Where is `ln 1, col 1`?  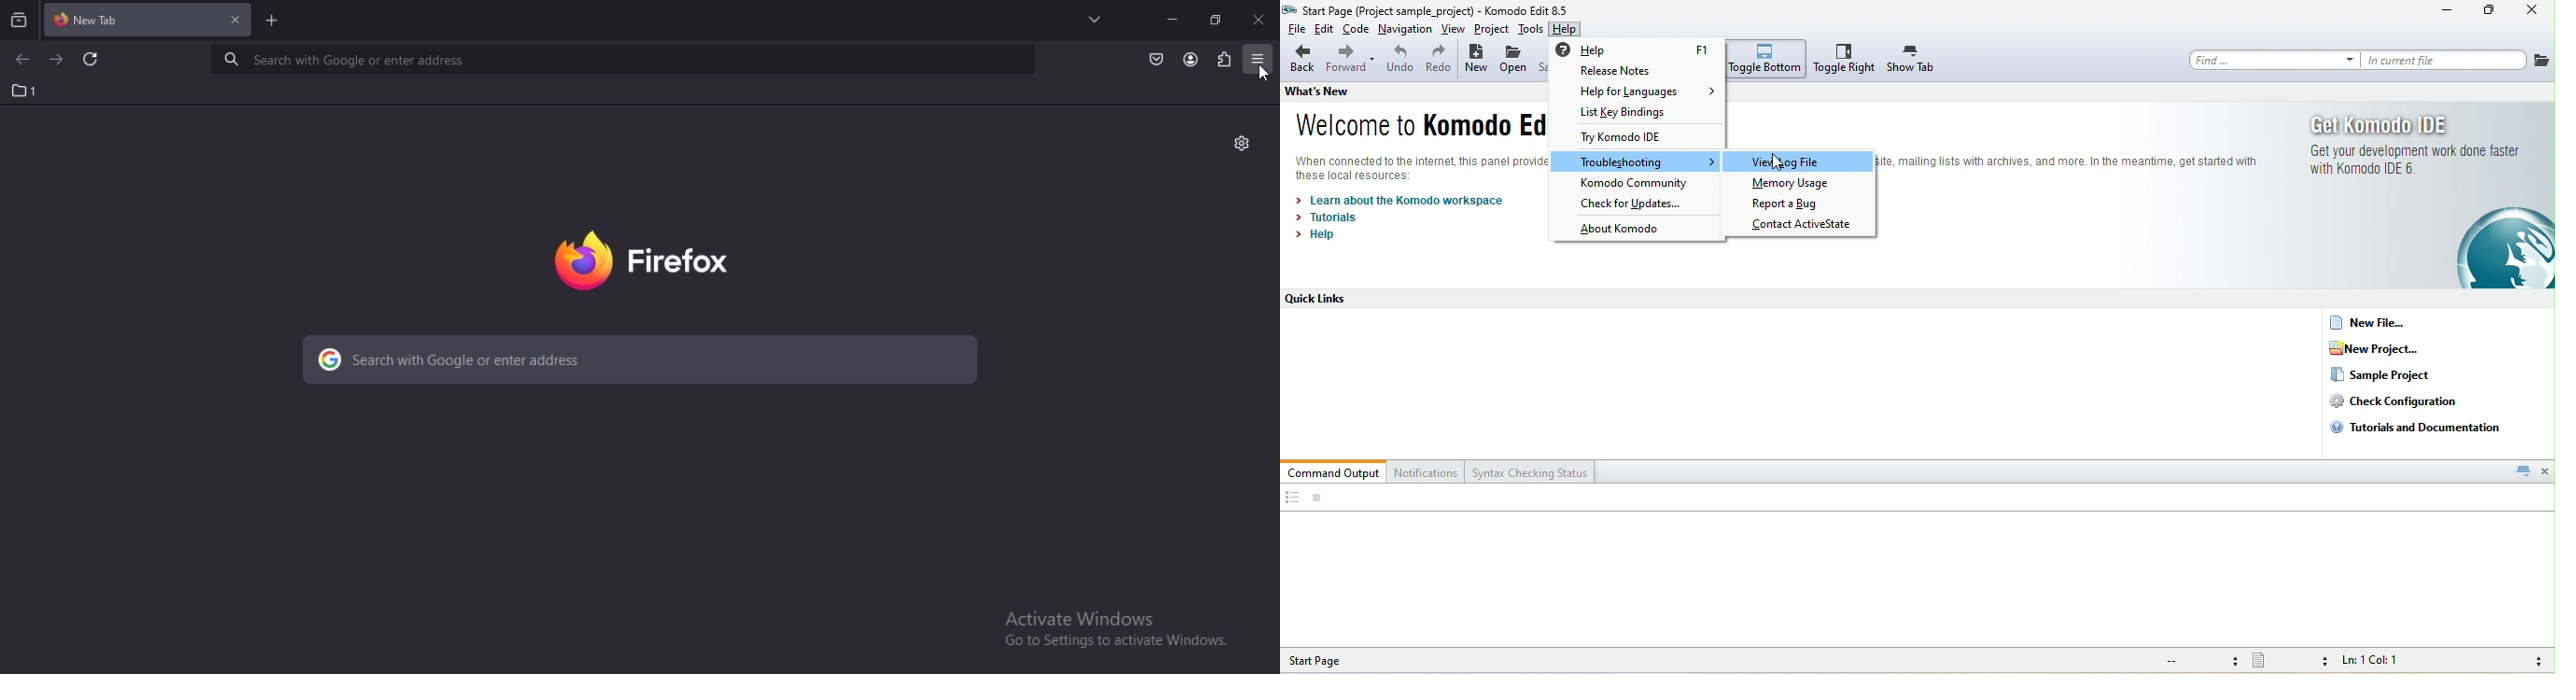 ln 1, col 1 is located at coordinates (2375, 662).